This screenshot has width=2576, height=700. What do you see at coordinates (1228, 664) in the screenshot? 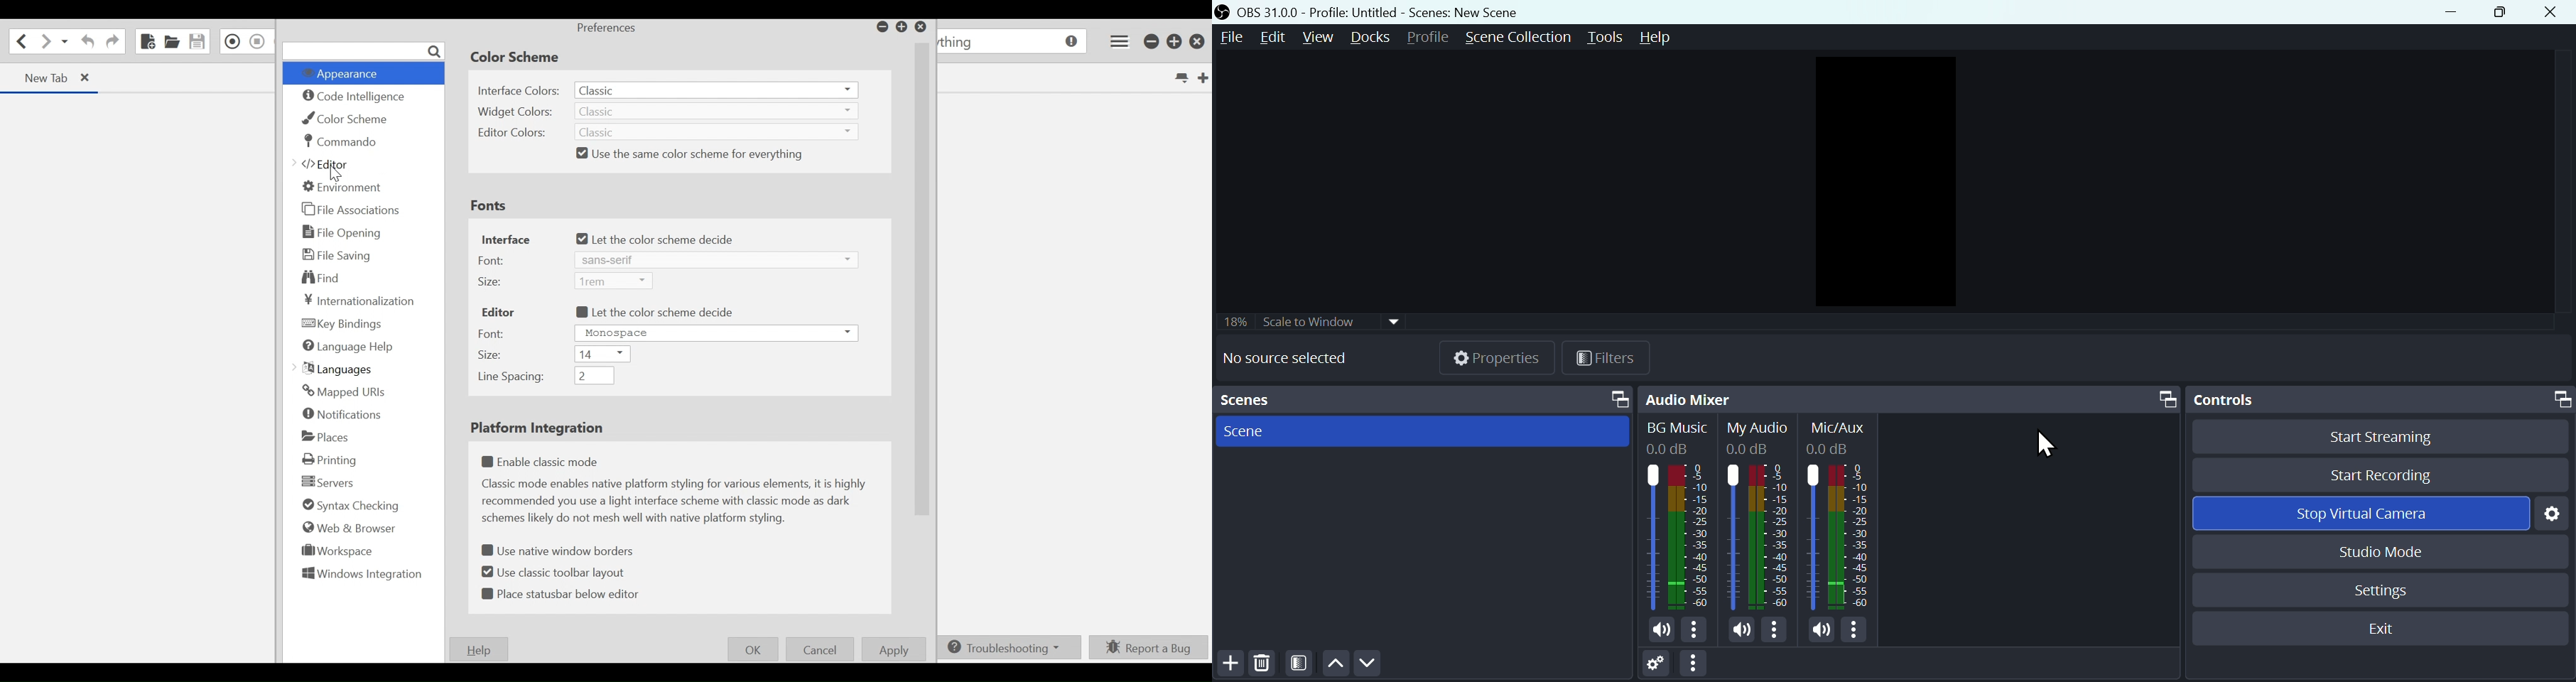
I see `Add` at bounding box center [1228, 664].